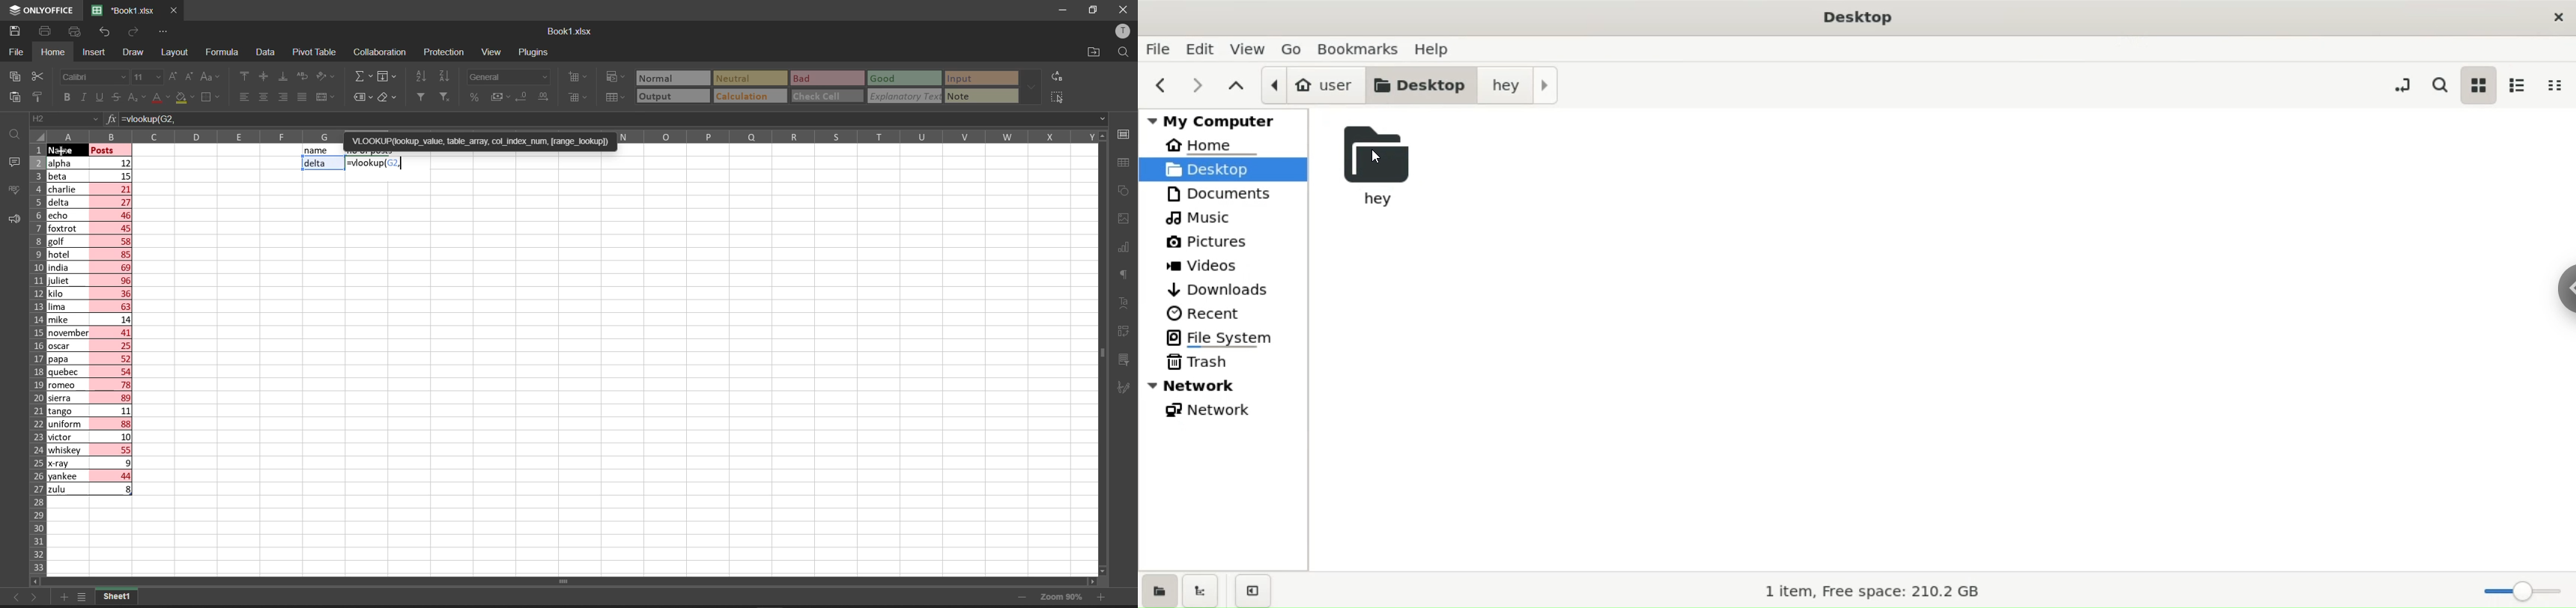  What do you see at coordinates (478, 146) in the screenshot?
I see `'VLOOKUP(lookup_value, table_array, col_index_num, [range_lookup])=` at bounding box center [478, 146].